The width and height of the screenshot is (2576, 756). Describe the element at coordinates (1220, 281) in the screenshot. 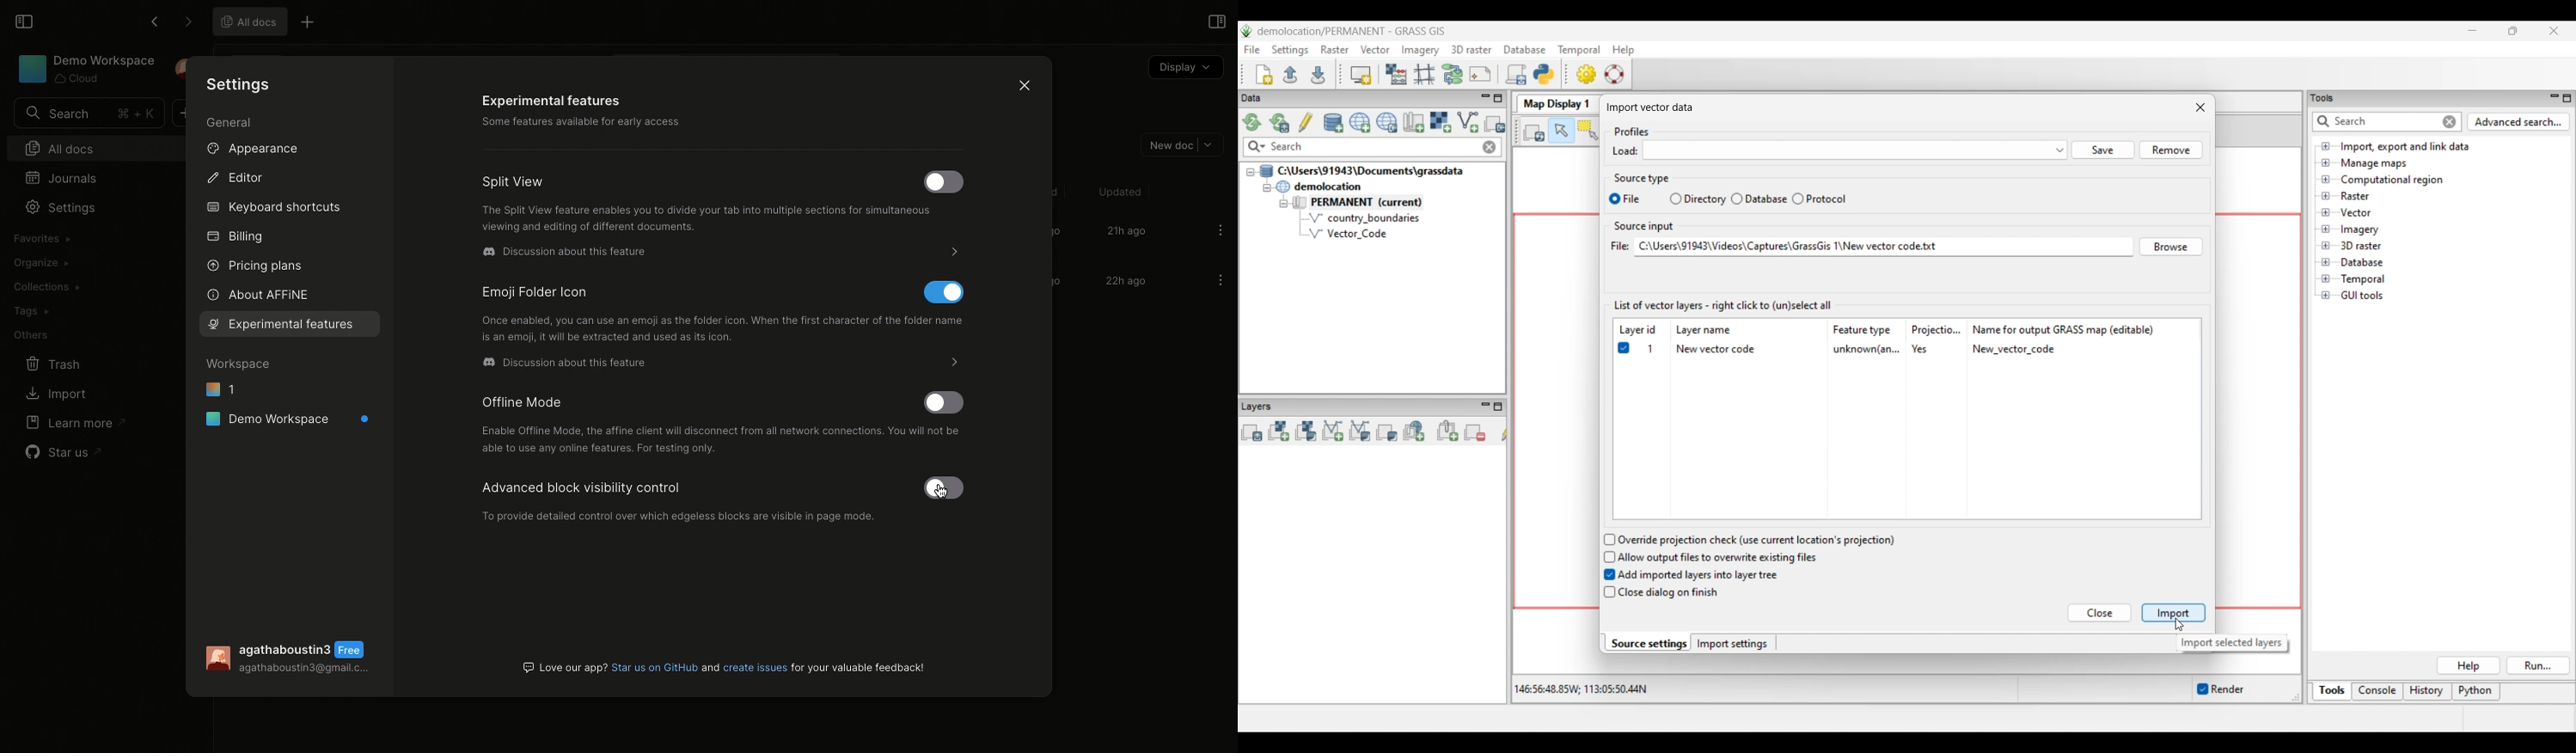

I see `Options` at that location.